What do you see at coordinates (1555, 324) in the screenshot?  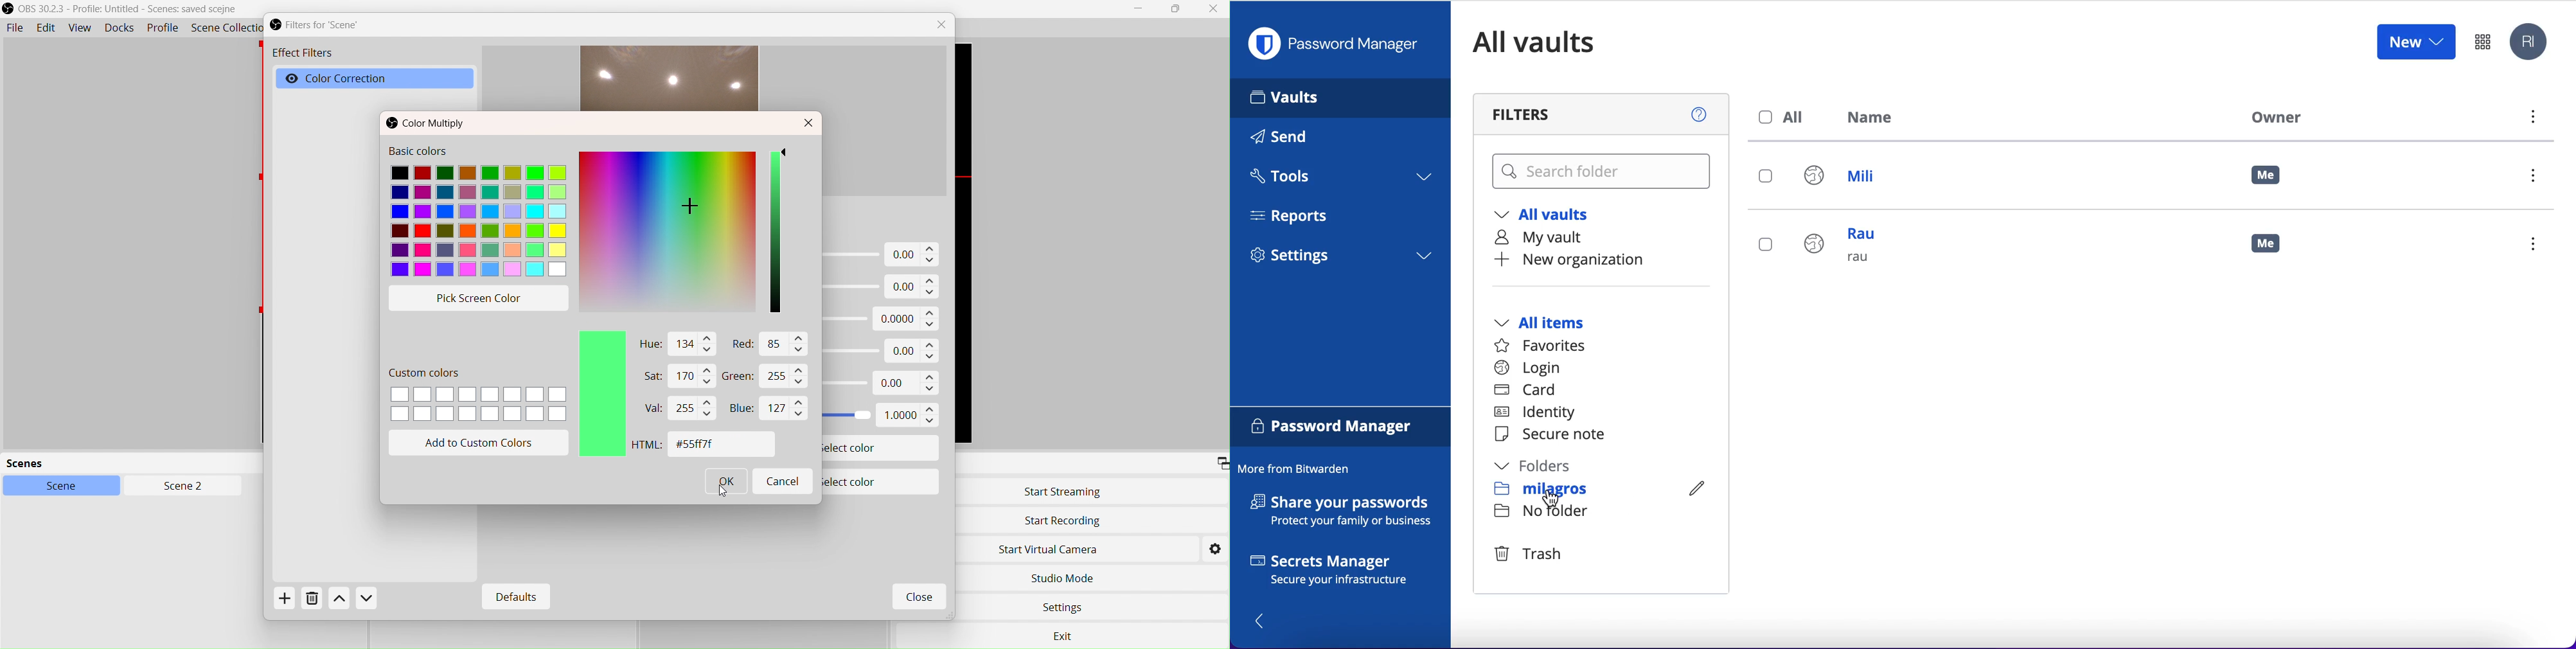 I see `all items` at bounding box center [1555, 324].